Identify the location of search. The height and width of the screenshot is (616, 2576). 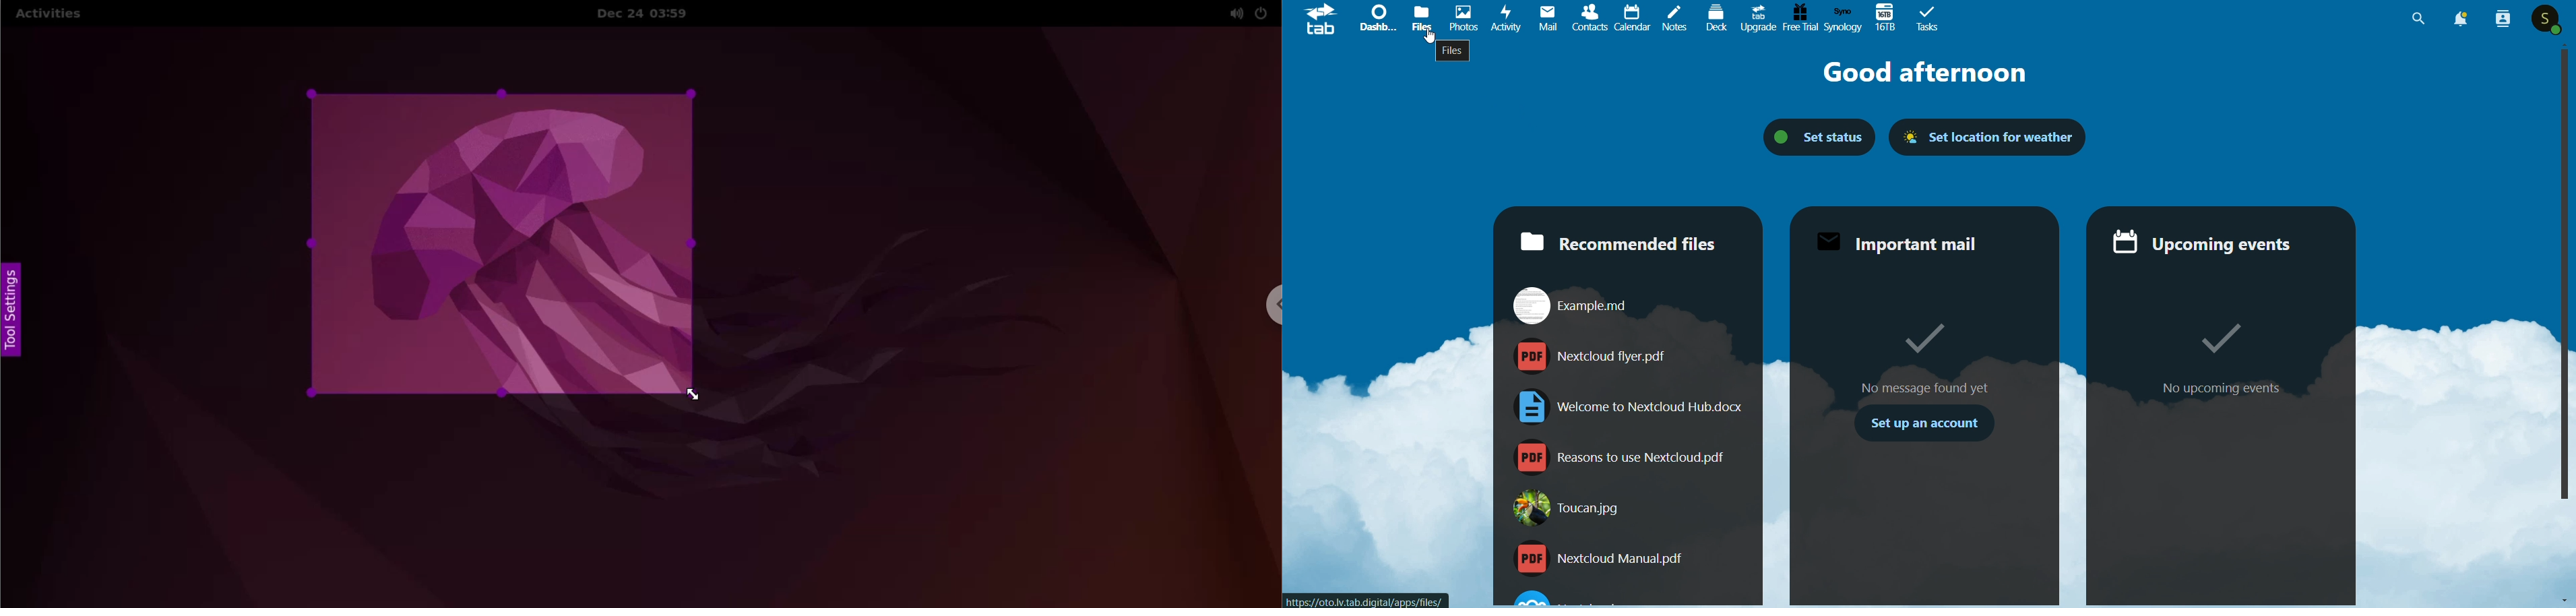
(2421, 20).